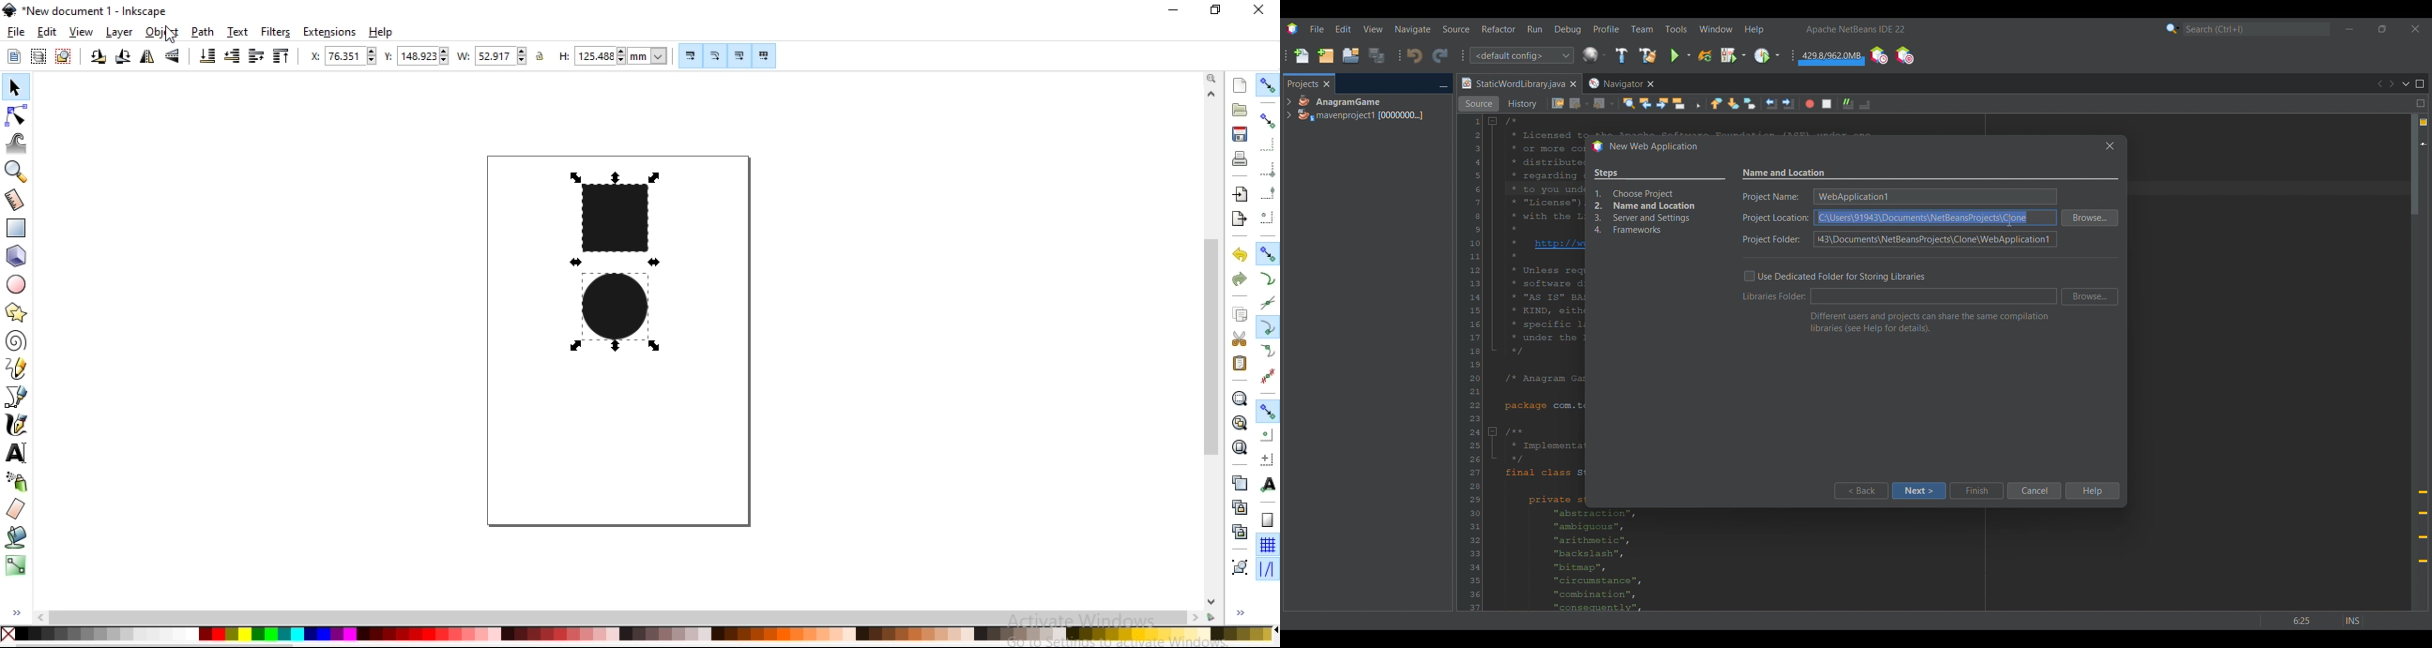 The image size is (2436, 672). I want to click on Team menu, so click(1642, 29).